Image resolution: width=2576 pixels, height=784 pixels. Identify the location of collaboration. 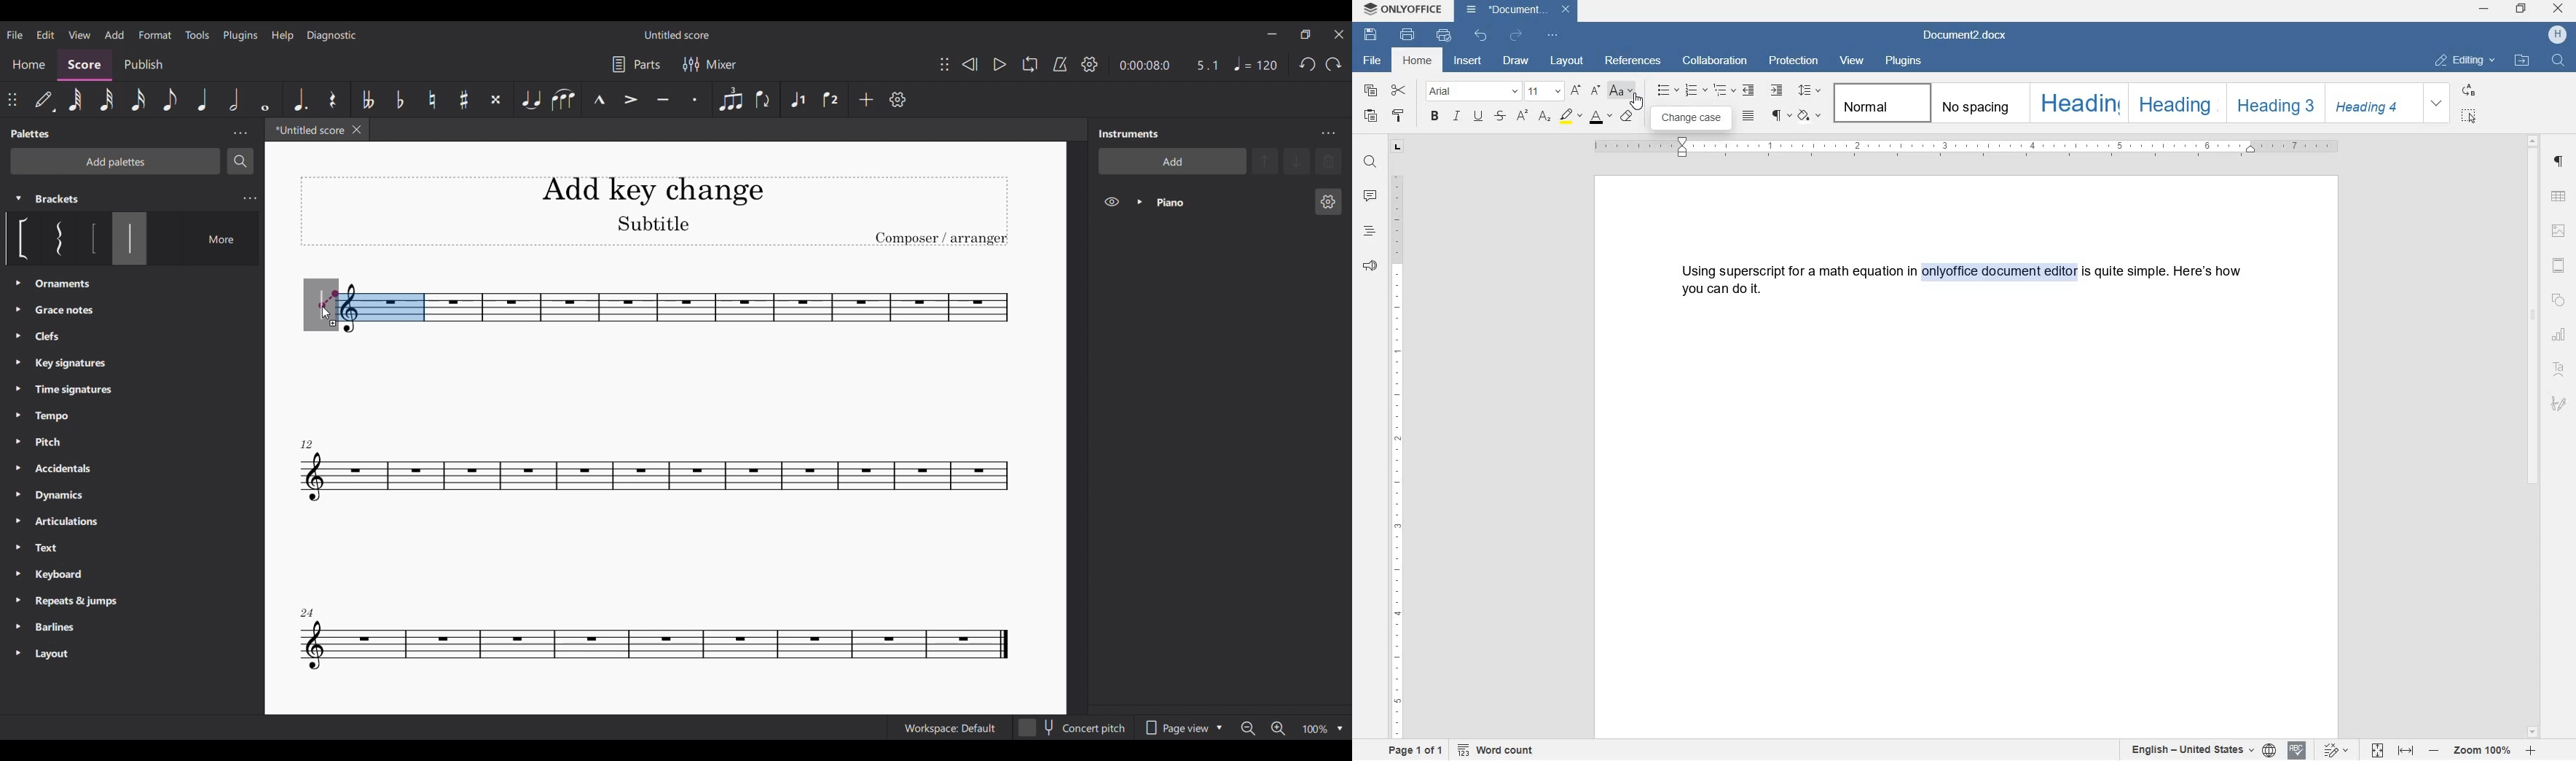
(1715, 62).